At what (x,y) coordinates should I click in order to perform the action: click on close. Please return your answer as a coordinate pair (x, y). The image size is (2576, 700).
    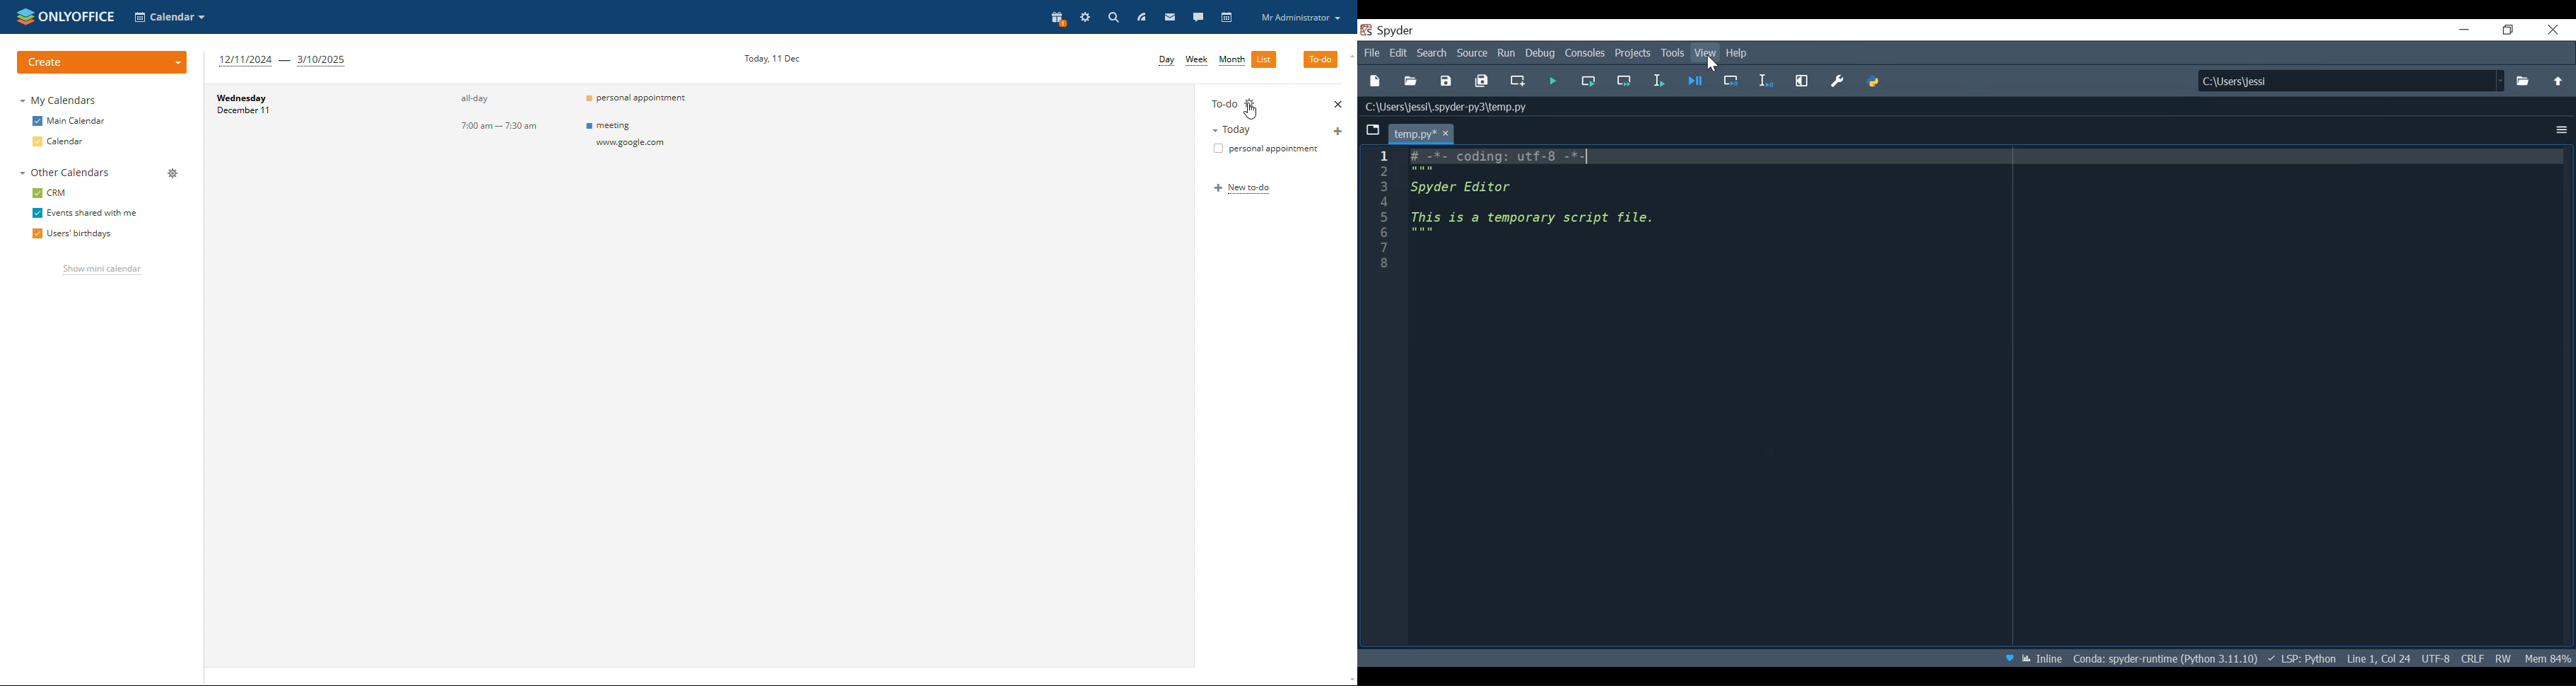
    Looking at the image, I should click on (1337, 104).